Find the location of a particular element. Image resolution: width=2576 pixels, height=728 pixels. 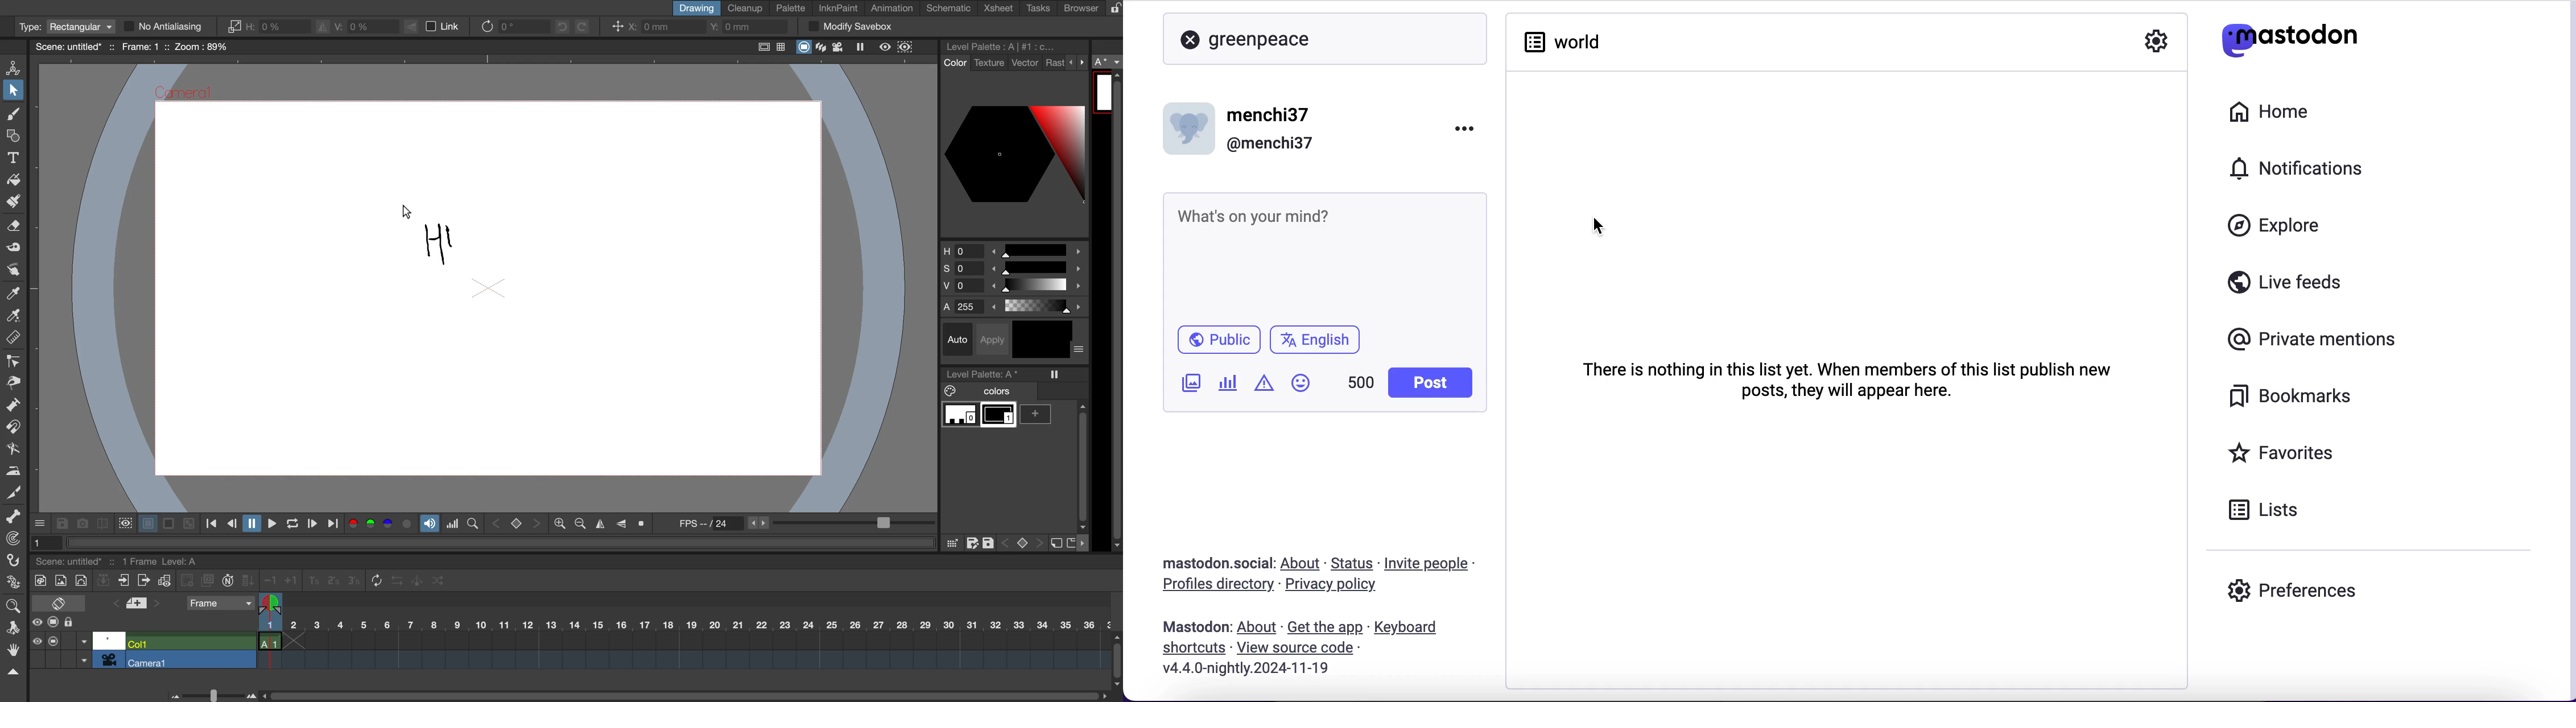

add content warning is located at coordinates (1266, 385).